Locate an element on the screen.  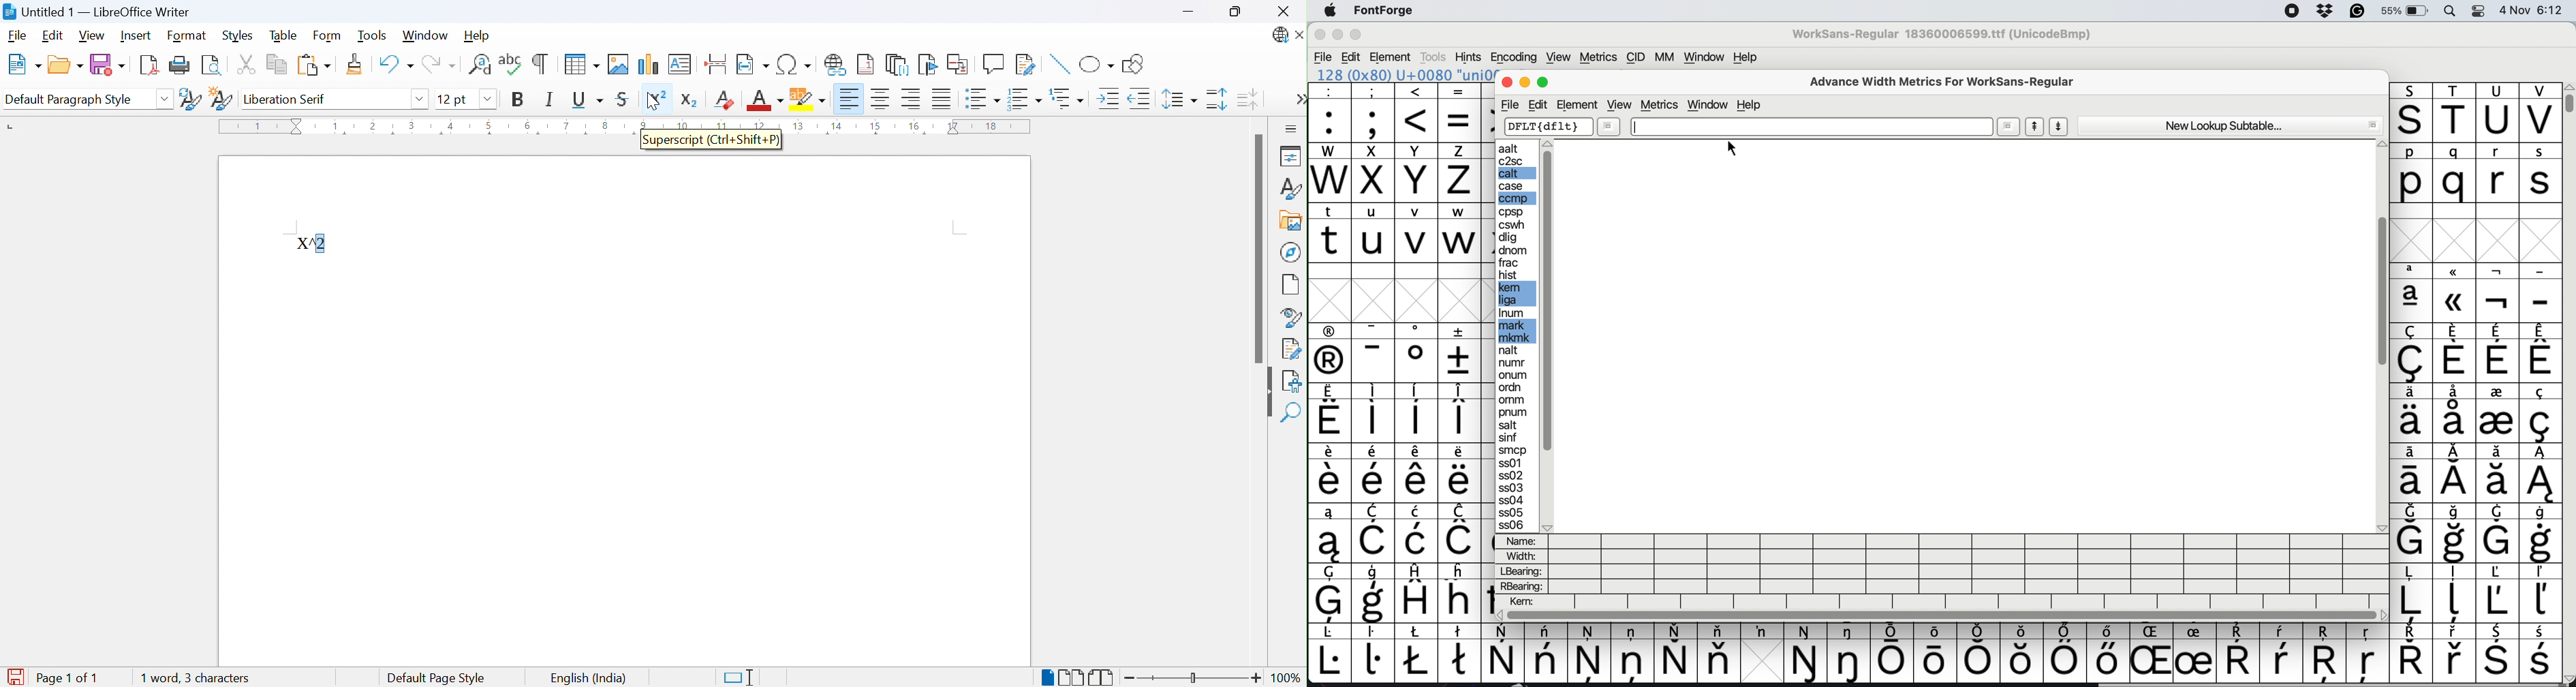
Basic shapes is located at coordinates (1098, 65).